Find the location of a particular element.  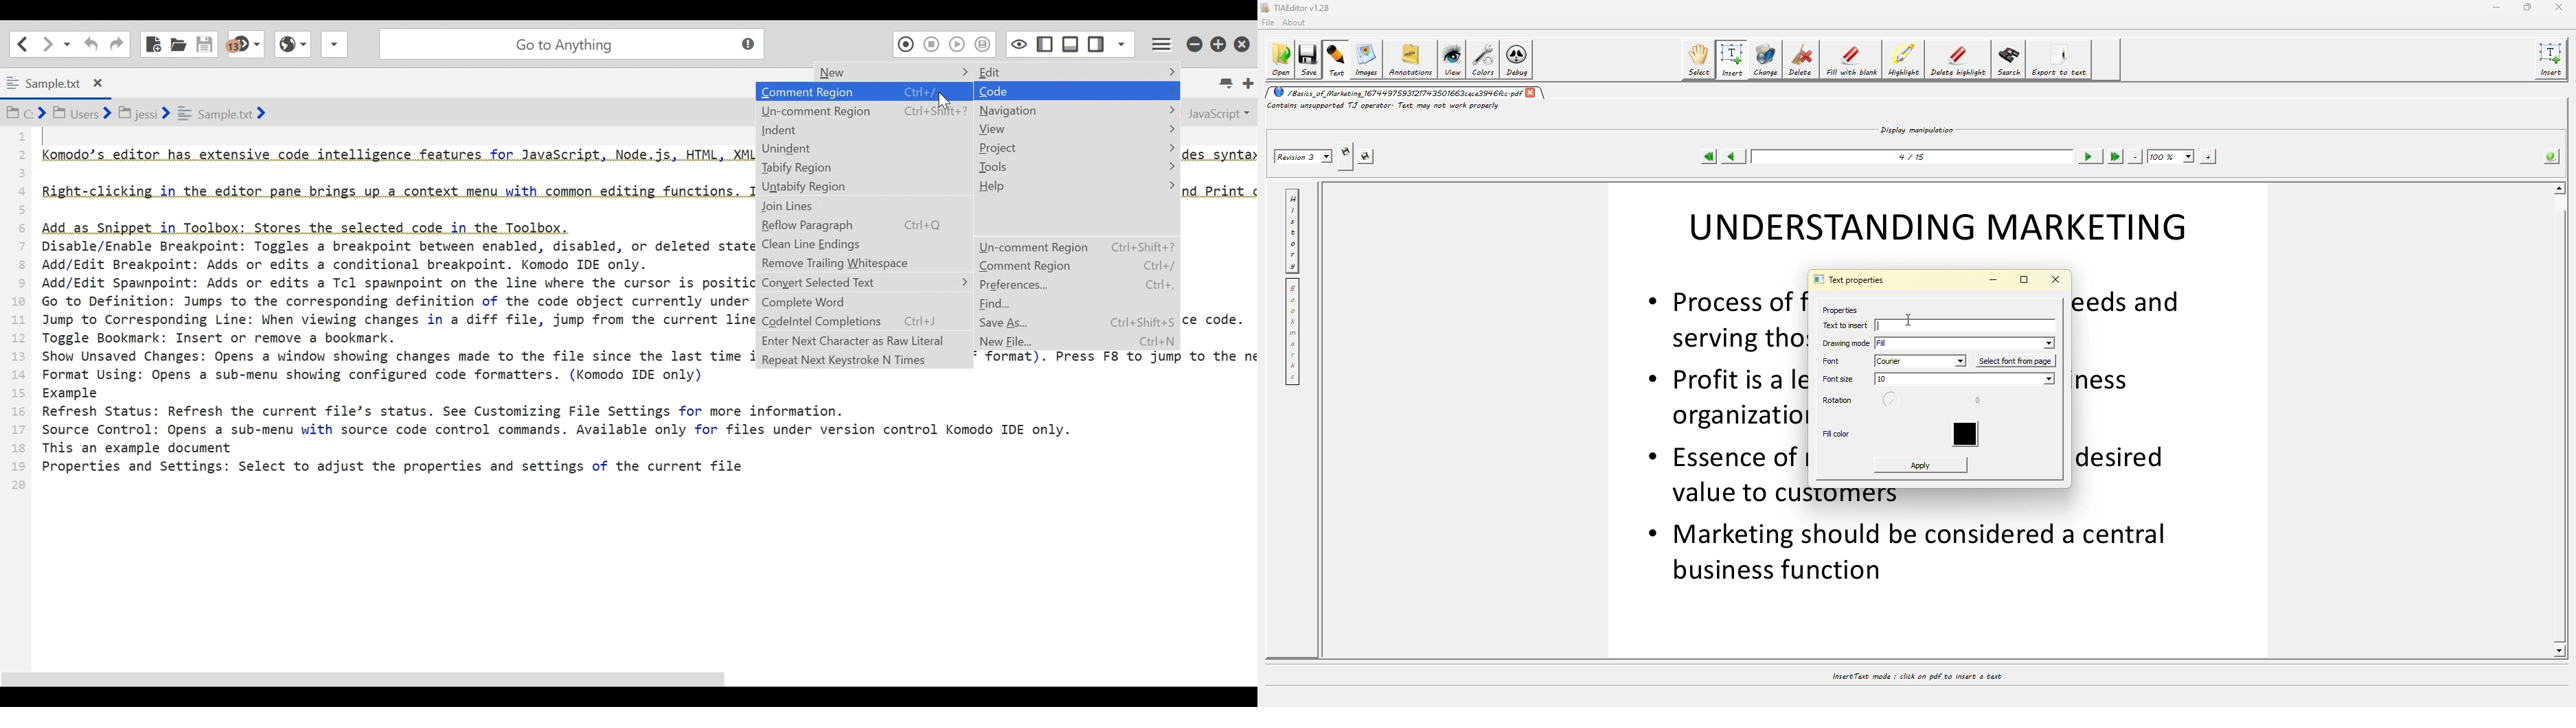

dropdown is located at coordinates (334, 48).